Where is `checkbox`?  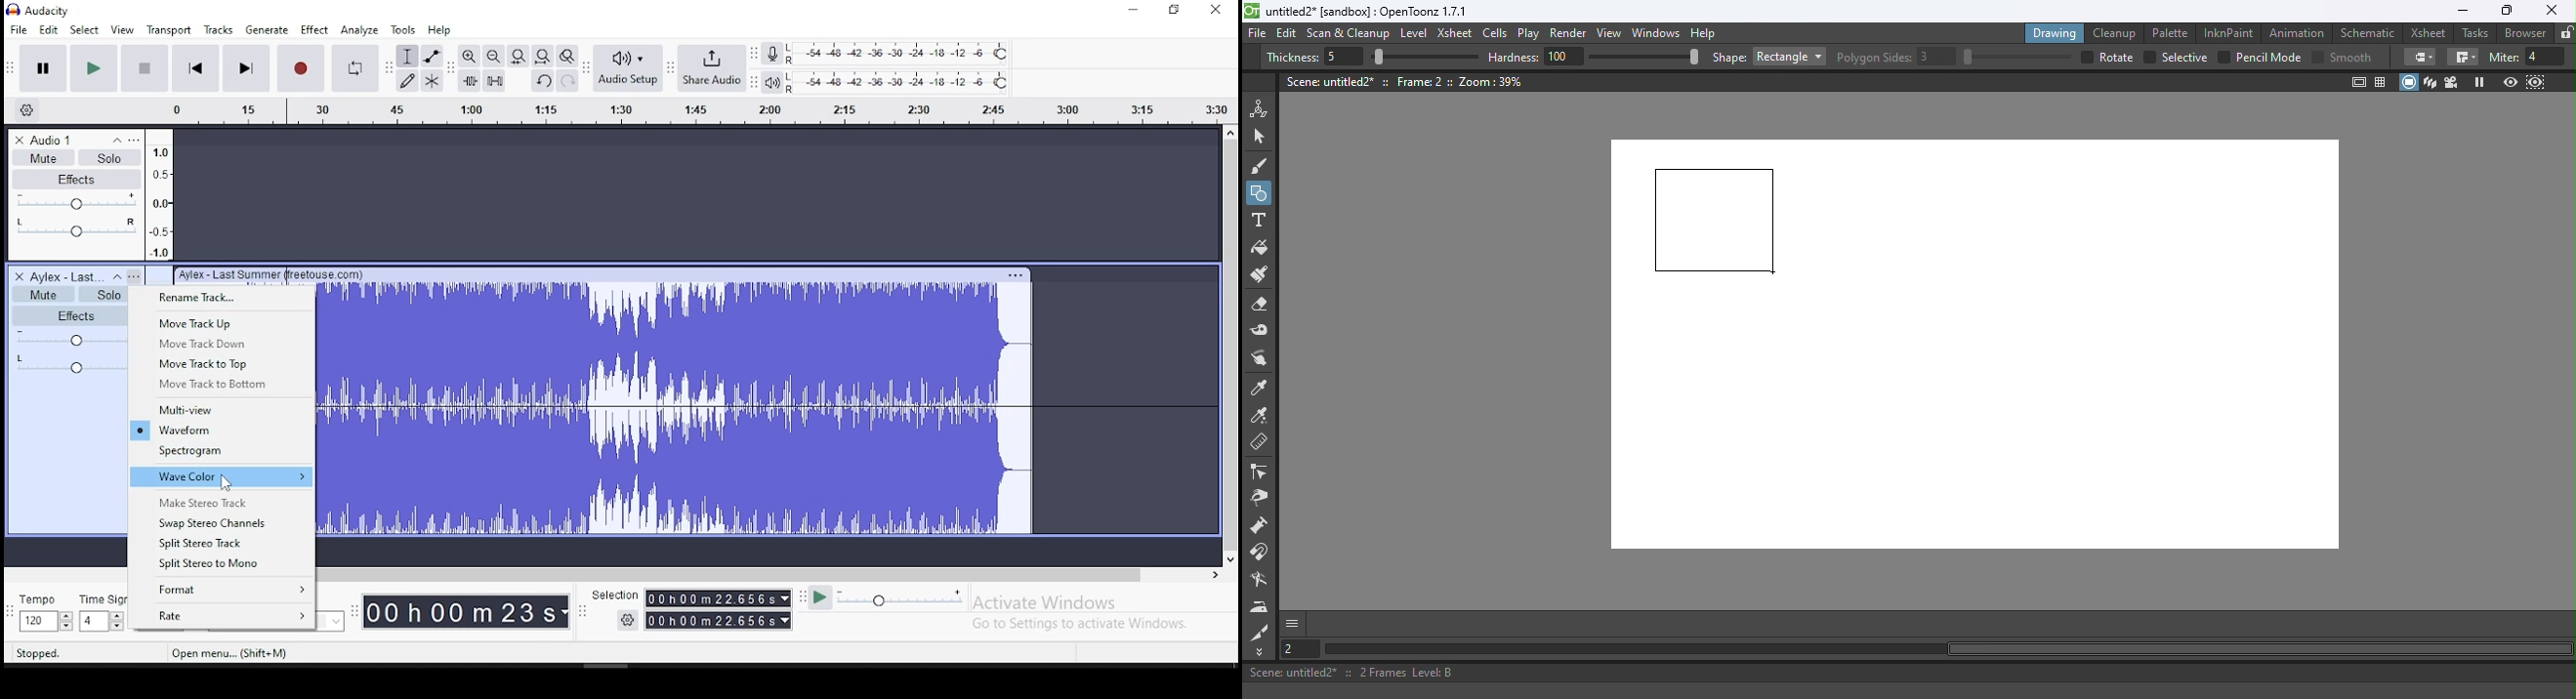 checkbox is located at coordinates (2223, 57).